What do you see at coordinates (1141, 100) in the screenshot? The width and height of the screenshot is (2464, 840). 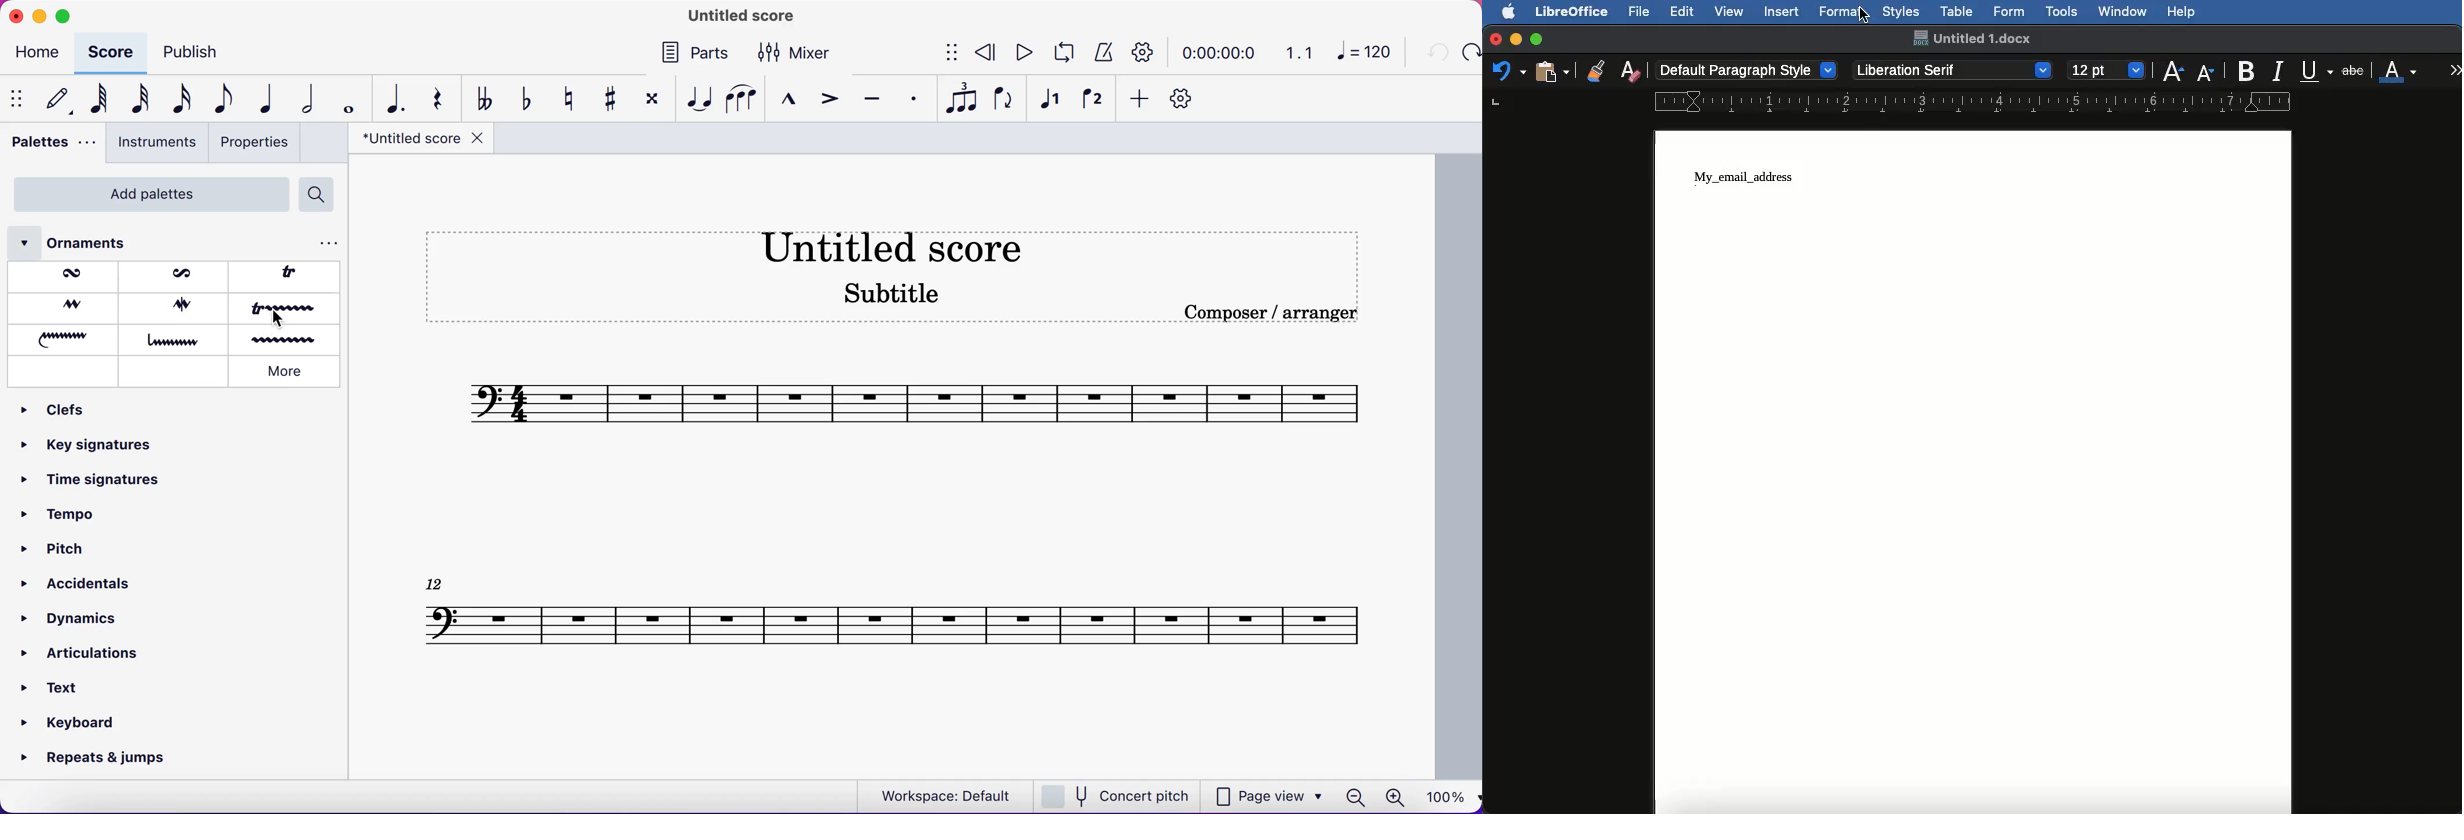 I see `add` at bounding box center [1141, 100].